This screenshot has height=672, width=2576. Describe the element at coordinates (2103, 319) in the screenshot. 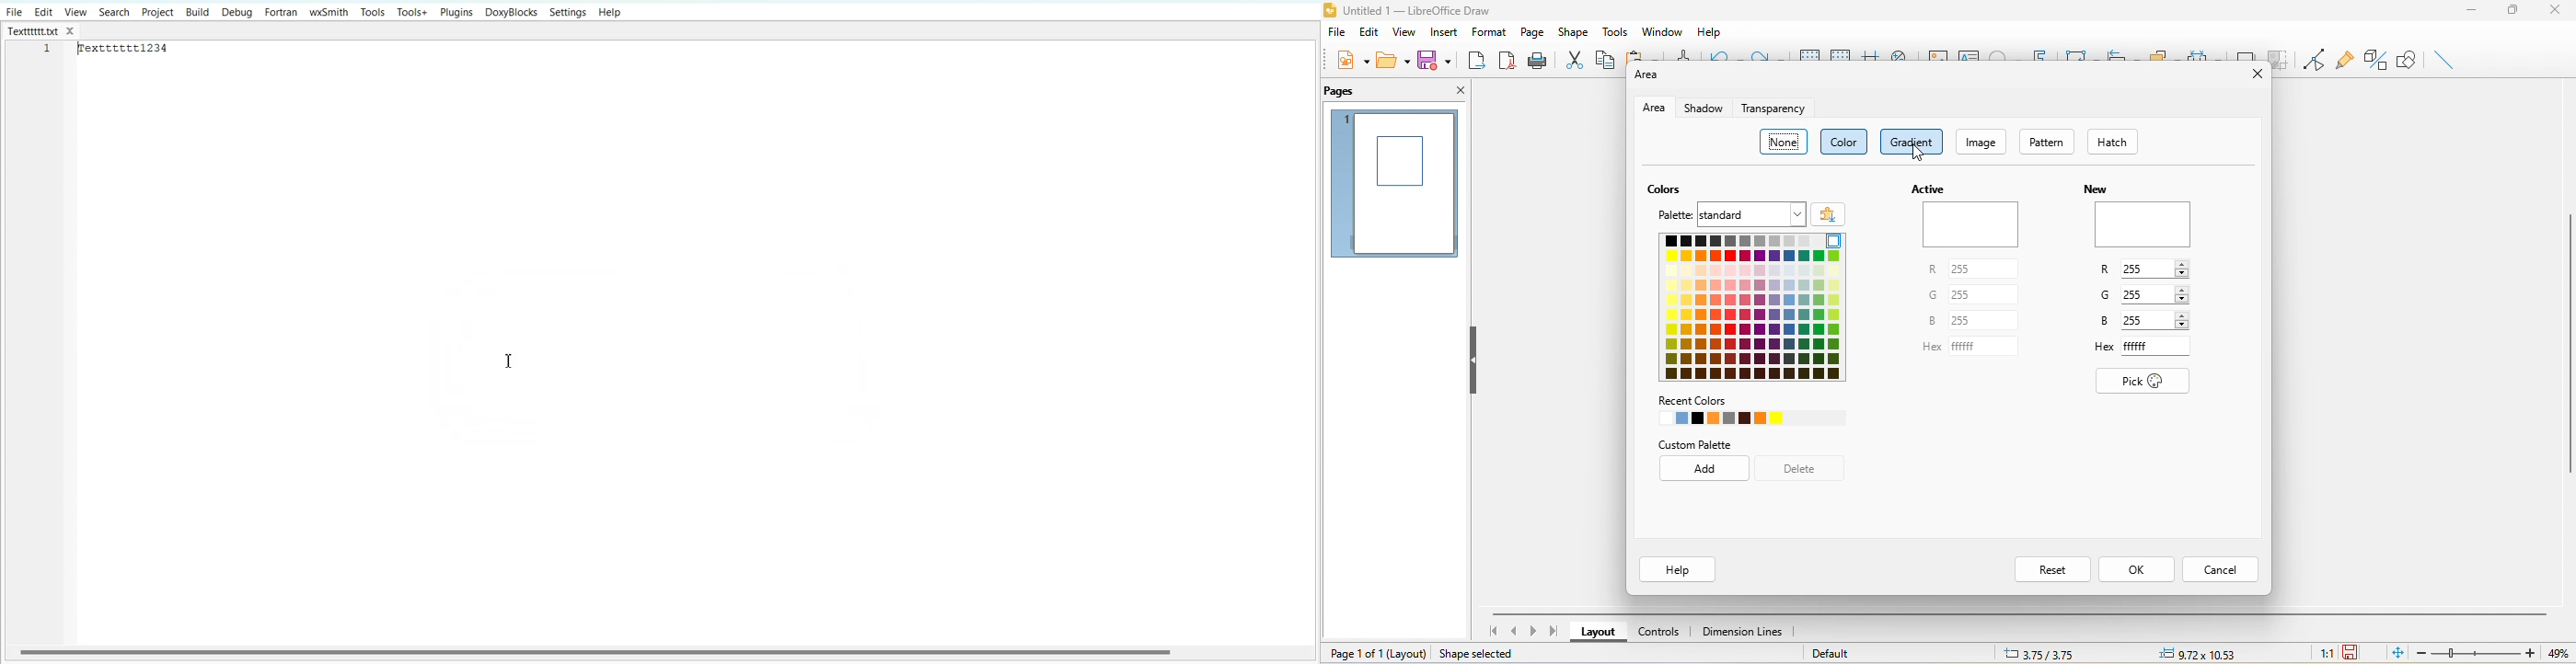

I see `b` at that location.